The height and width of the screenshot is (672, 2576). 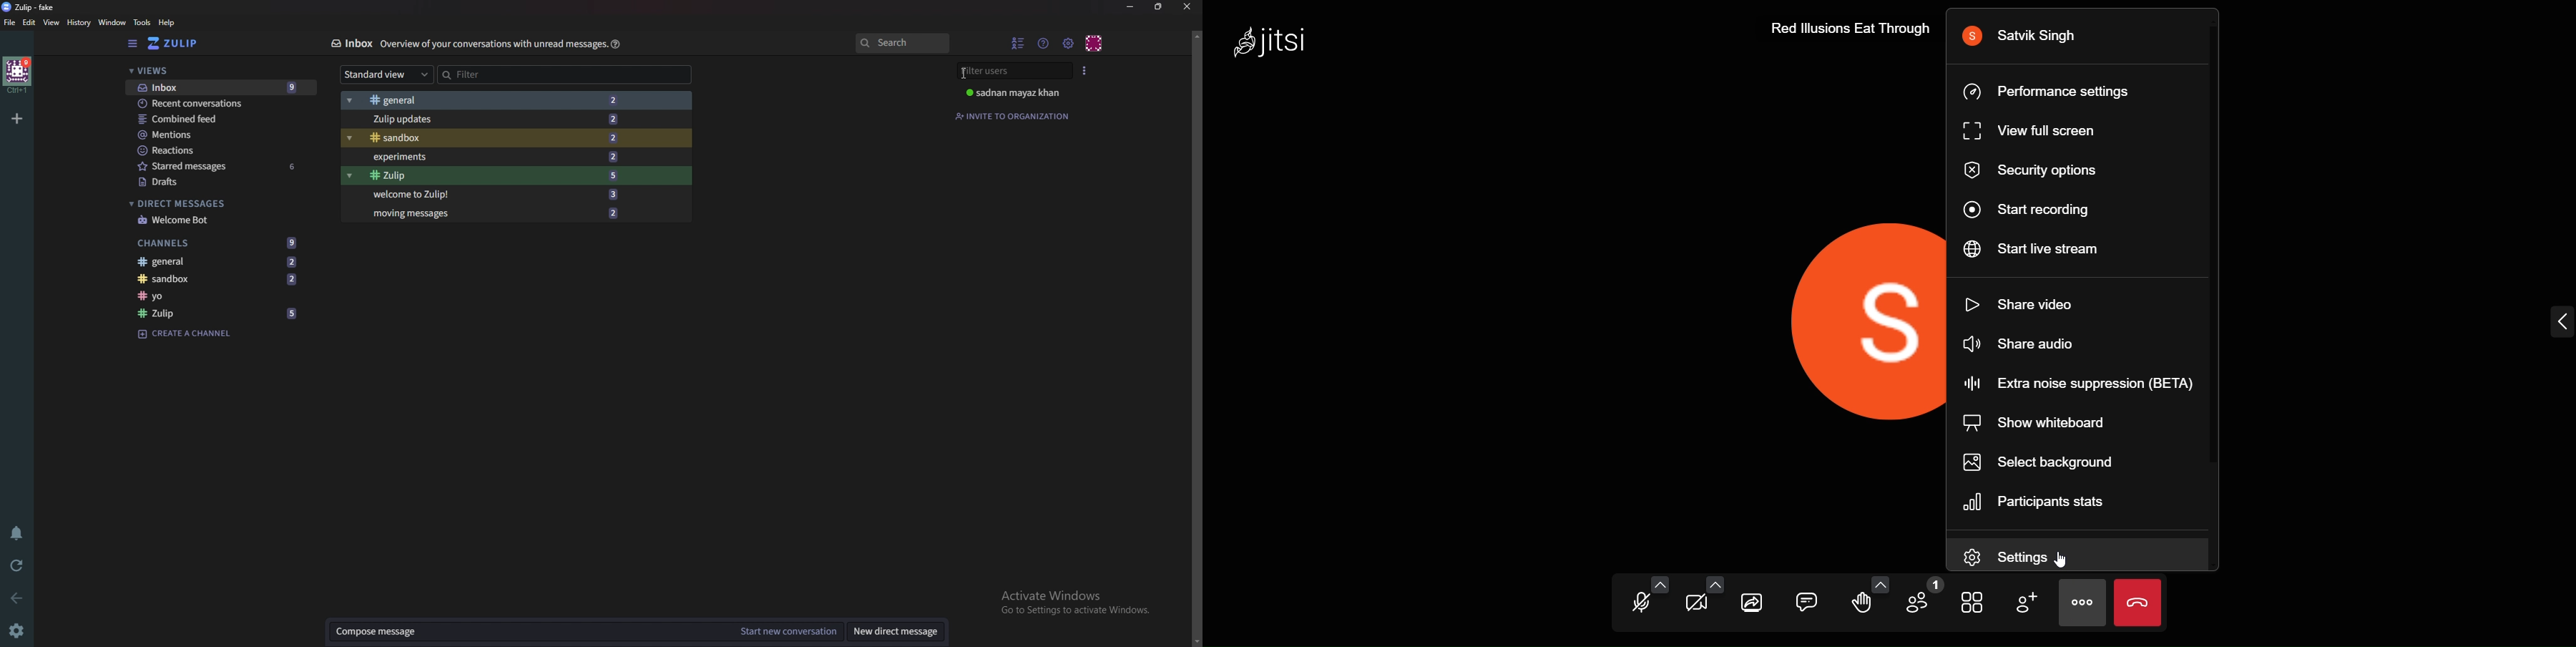 I want to click on Enable do not disturb, so click(x=19, y=532).